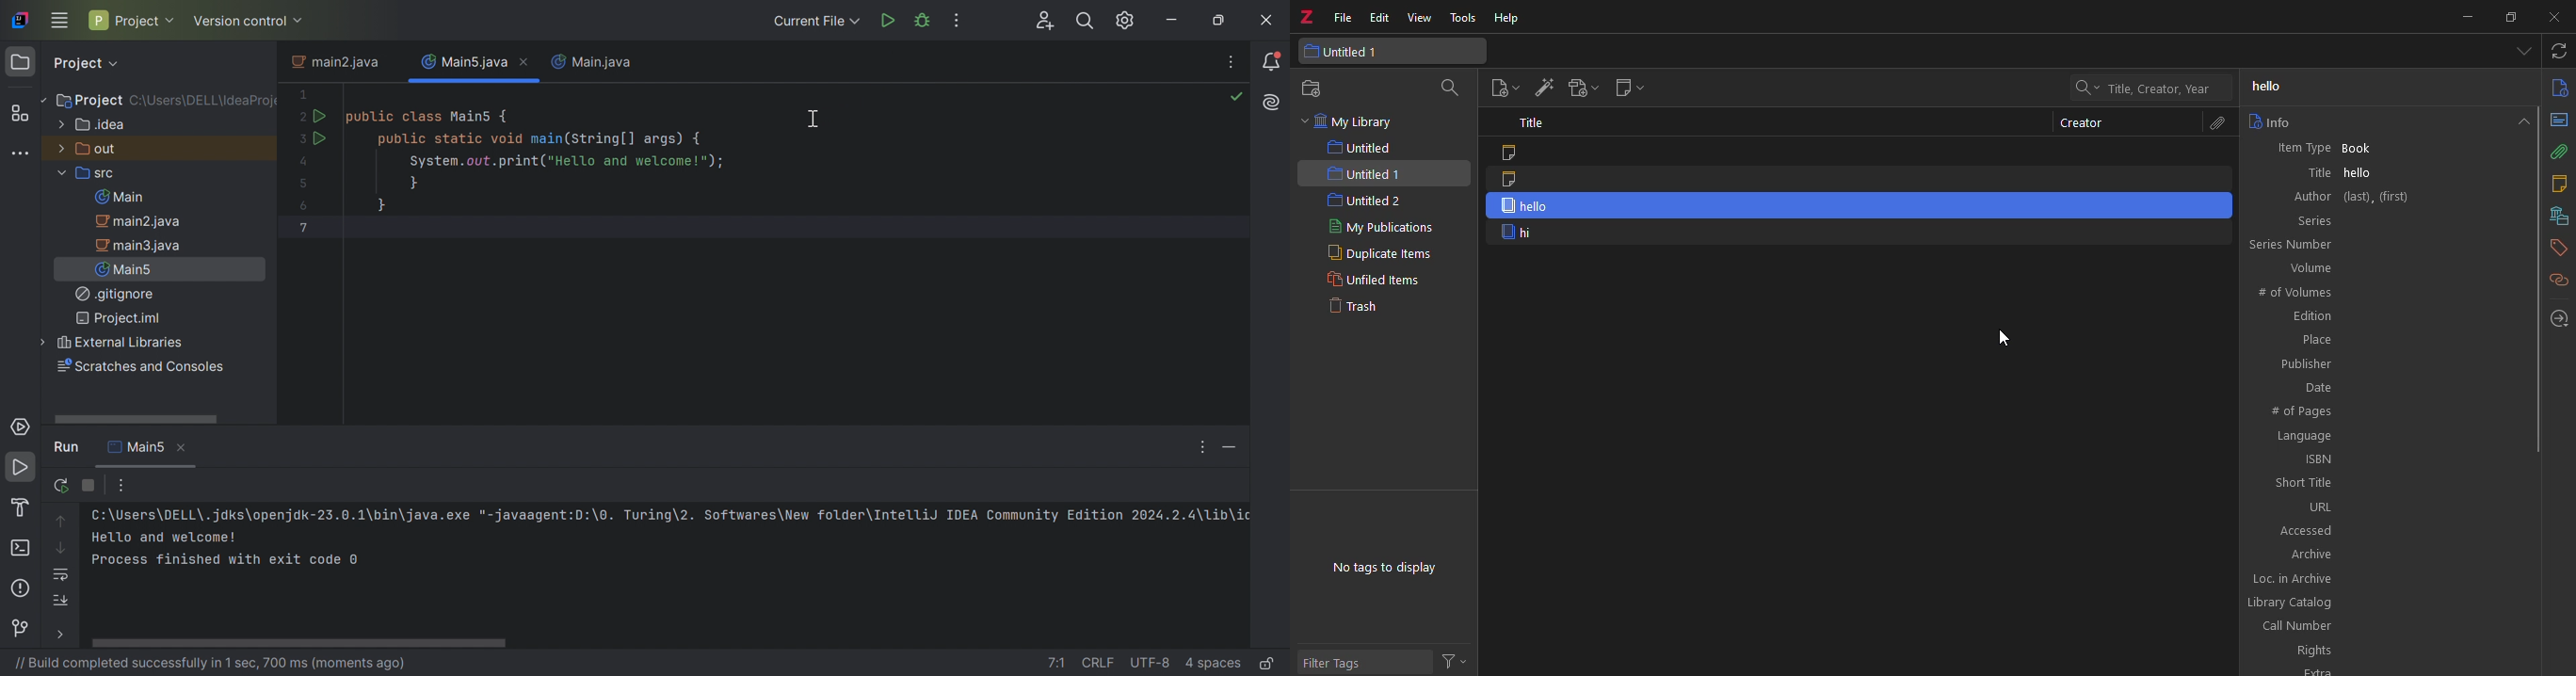 This screenshot has width=2576, height=700. I want to click on sync with zotero.org, so click(2560, 52).